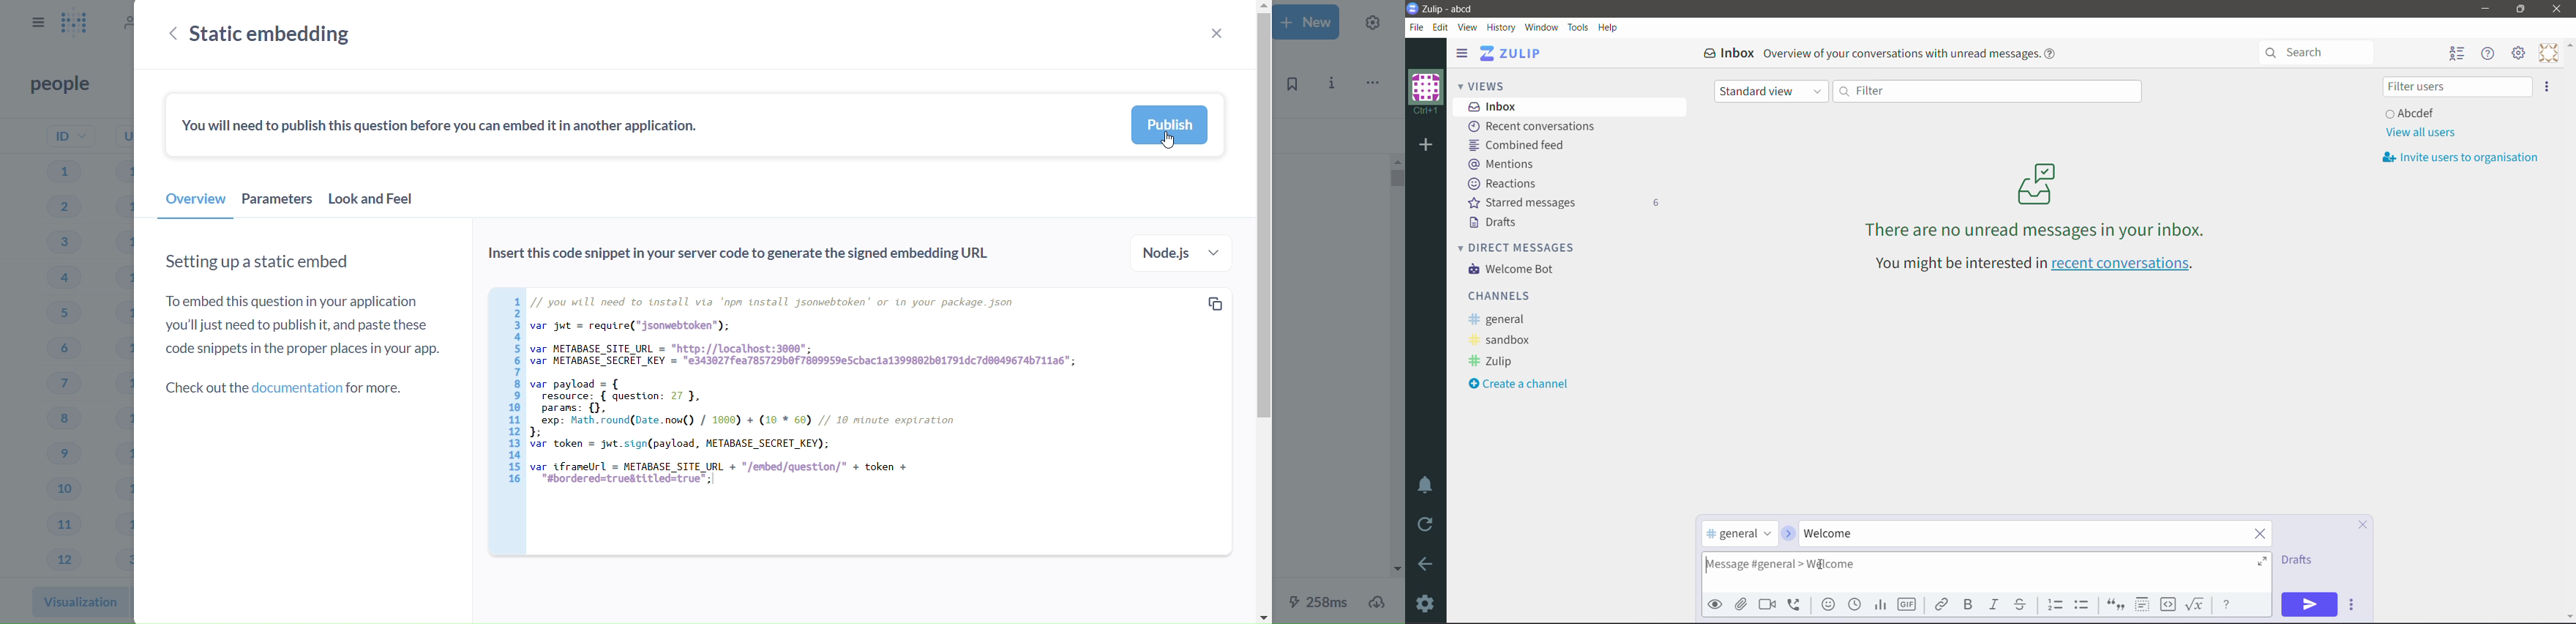 The width and height of the screenshot is (2576, 644). What do you see at coordinates (2456, 54) in the screenshot?
I see `Hide user list` at bounding box center [2456, 54].